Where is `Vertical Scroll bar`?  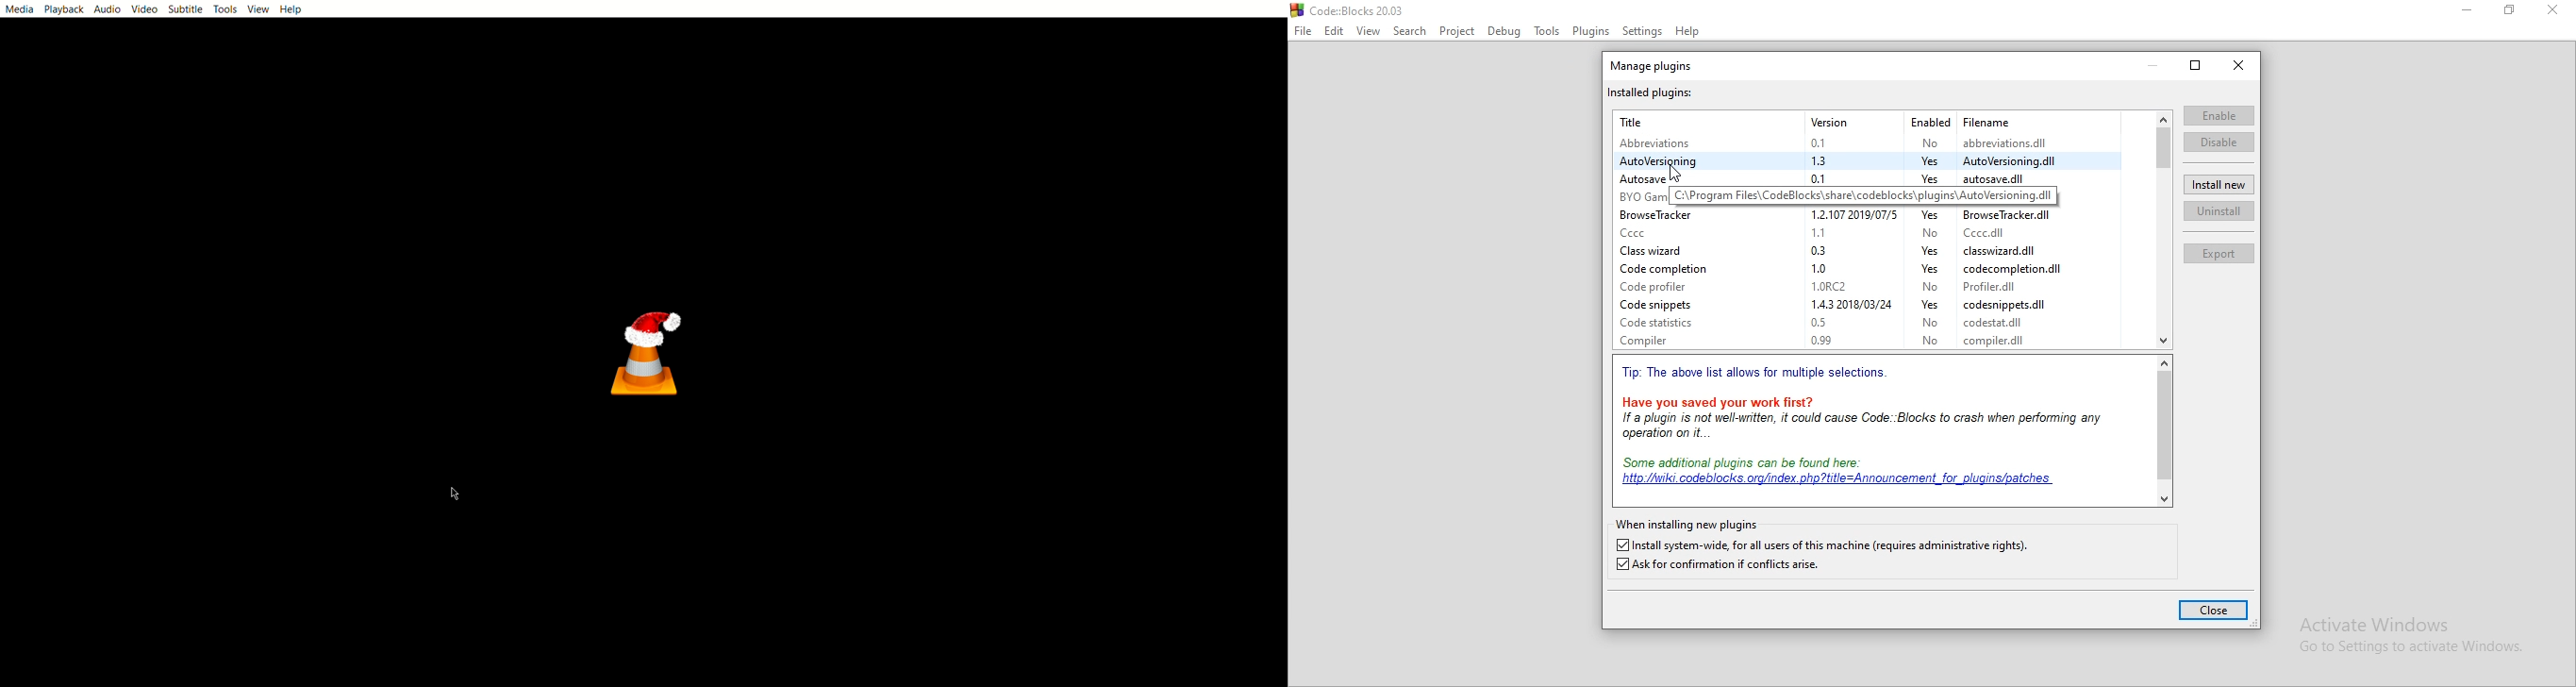
Vertical Scroll bar is located at coordinates (2163, 148).